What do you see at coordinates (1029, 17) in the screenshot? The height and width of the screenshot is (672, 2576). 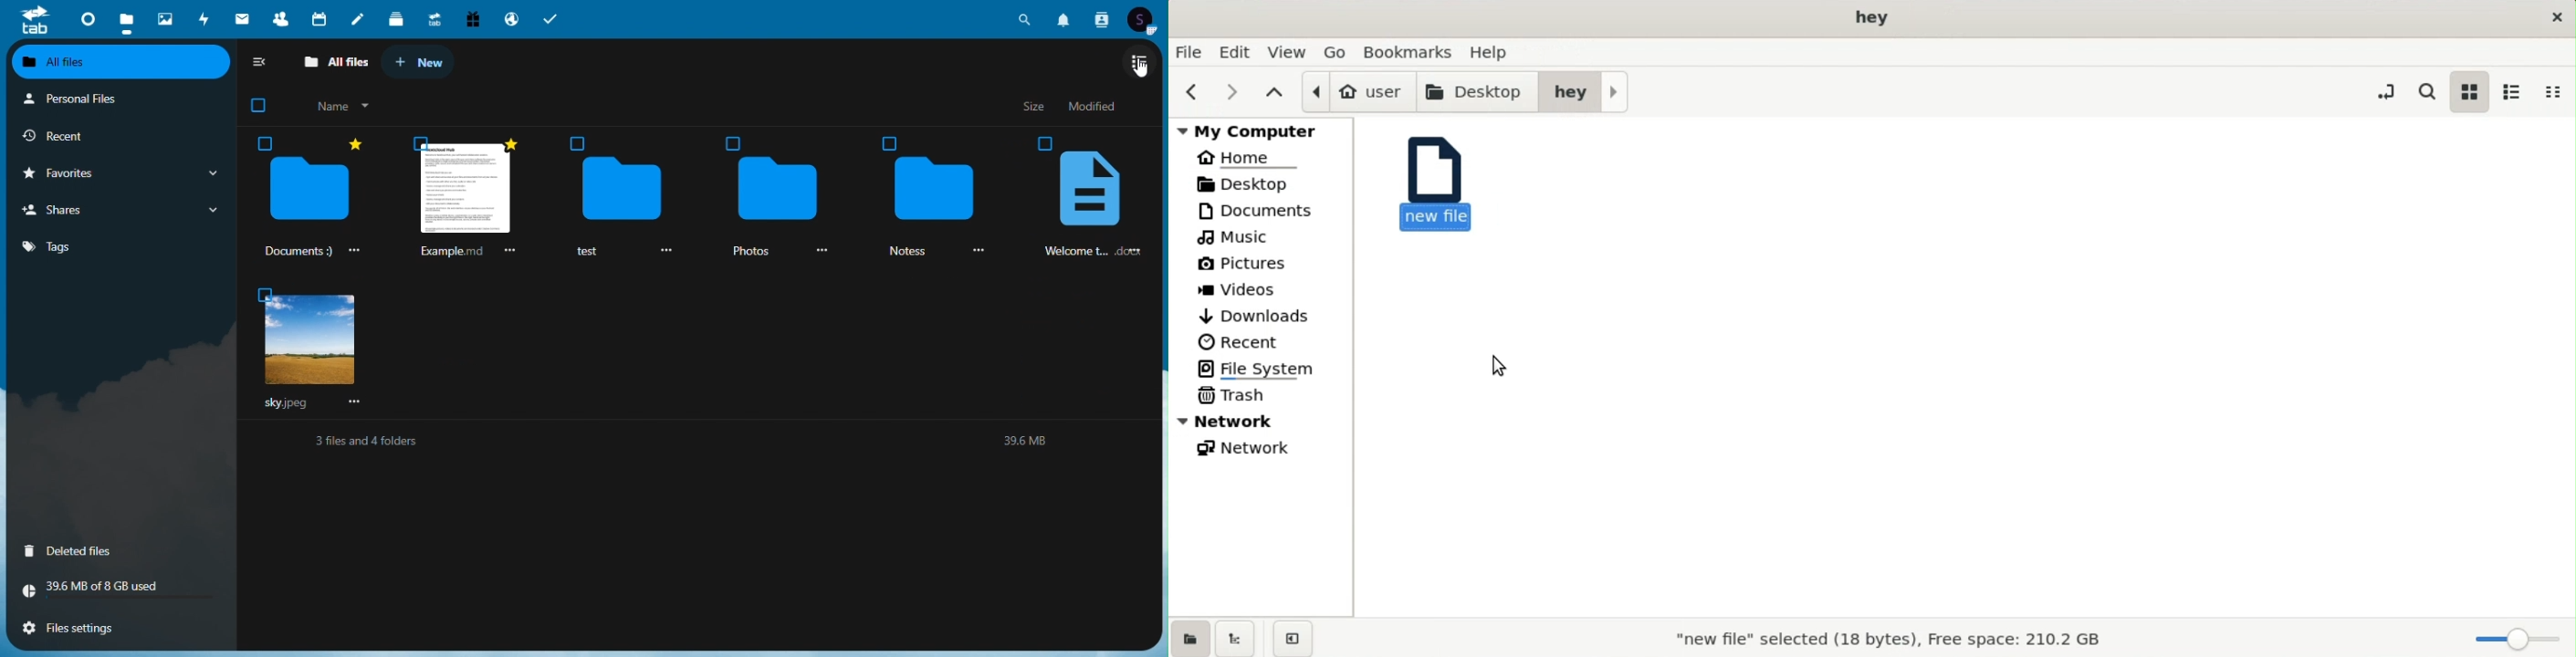 I see `Search` at bounding box center [1029, 17].